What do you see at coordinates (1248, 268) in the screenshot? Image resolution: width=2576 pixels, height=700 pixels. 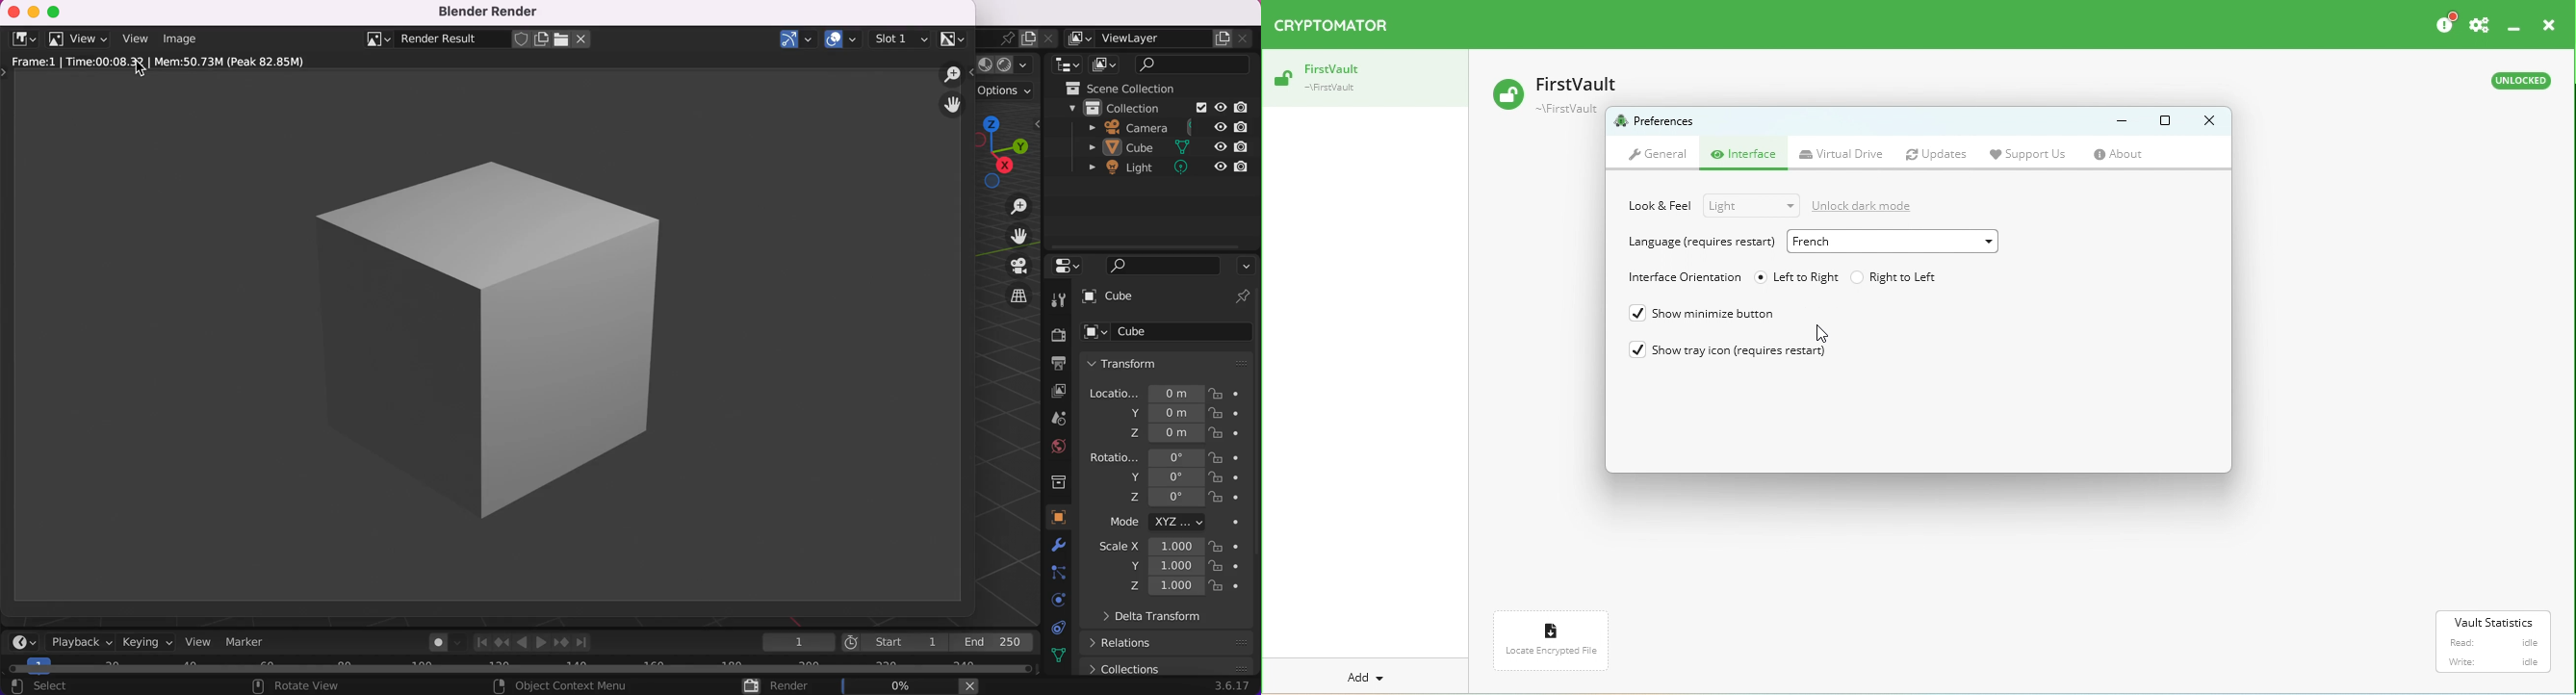 I see `options` at bounding box center [1248, 268].